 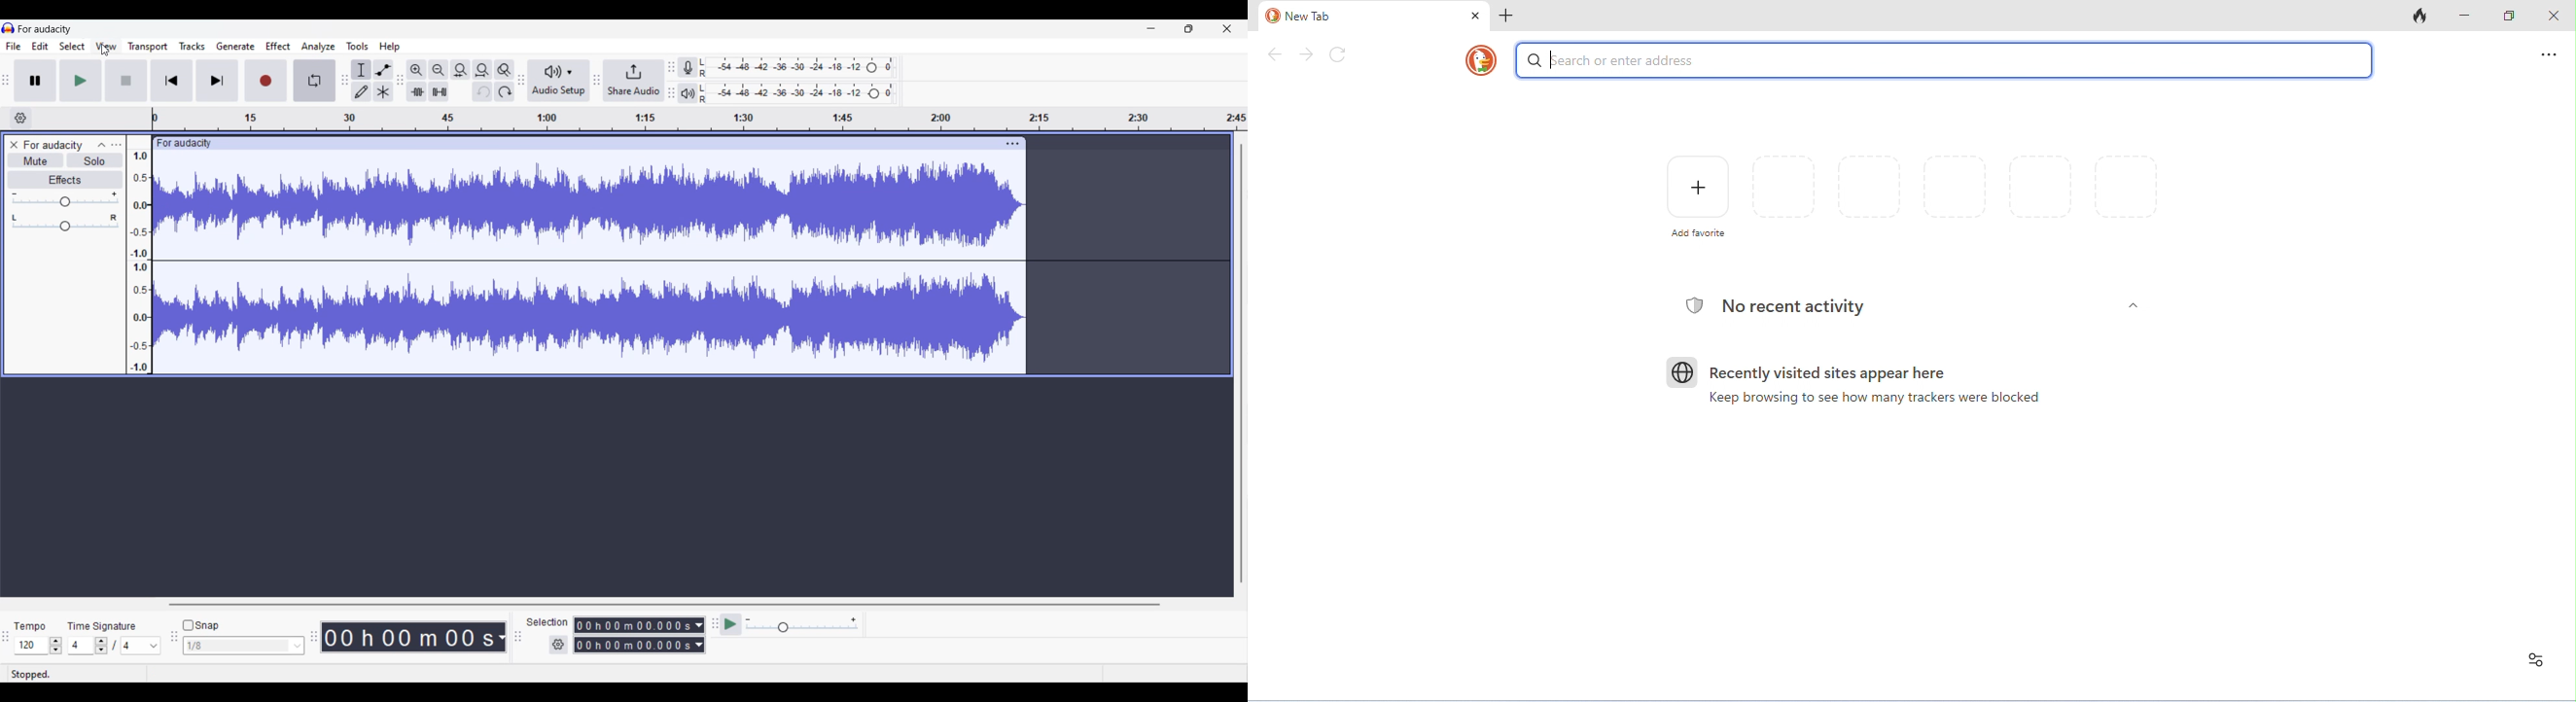 What do you see at coordinates (482, 91) in the screenshot?
I see `Undo` at bounding box center [482, 91].